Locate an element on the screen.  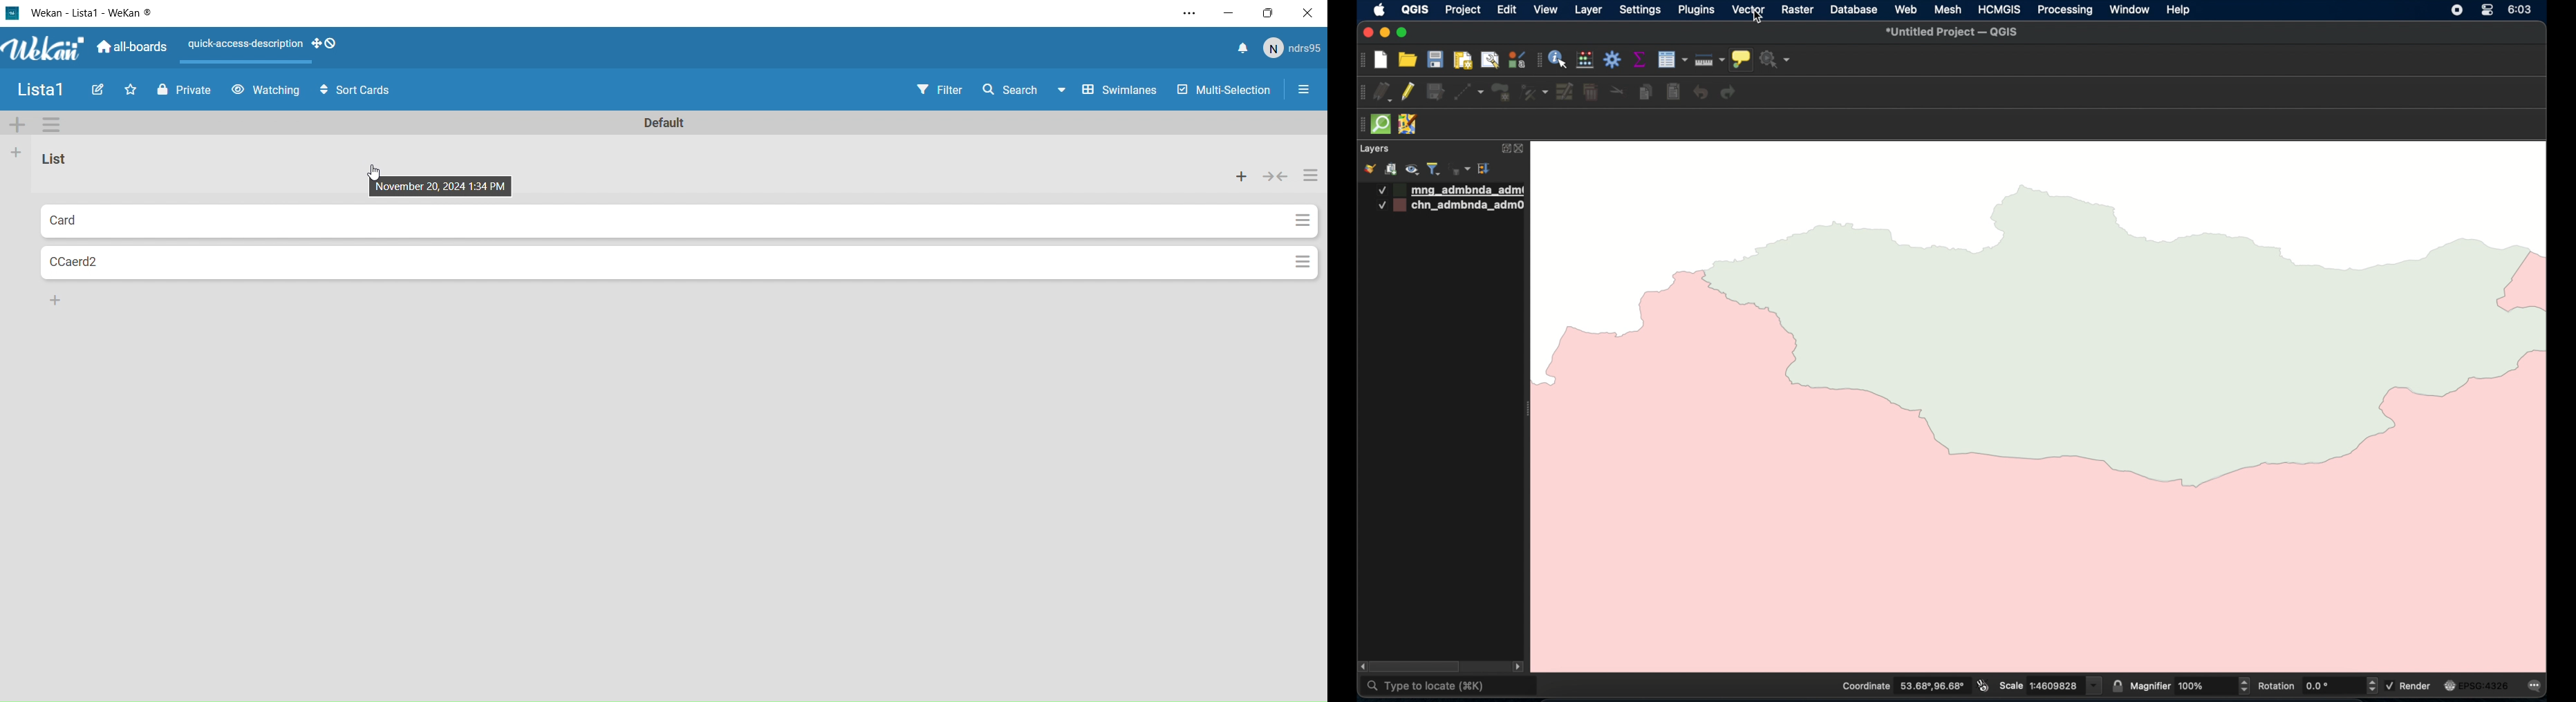
Settings is located at coordinates (1188, 12).